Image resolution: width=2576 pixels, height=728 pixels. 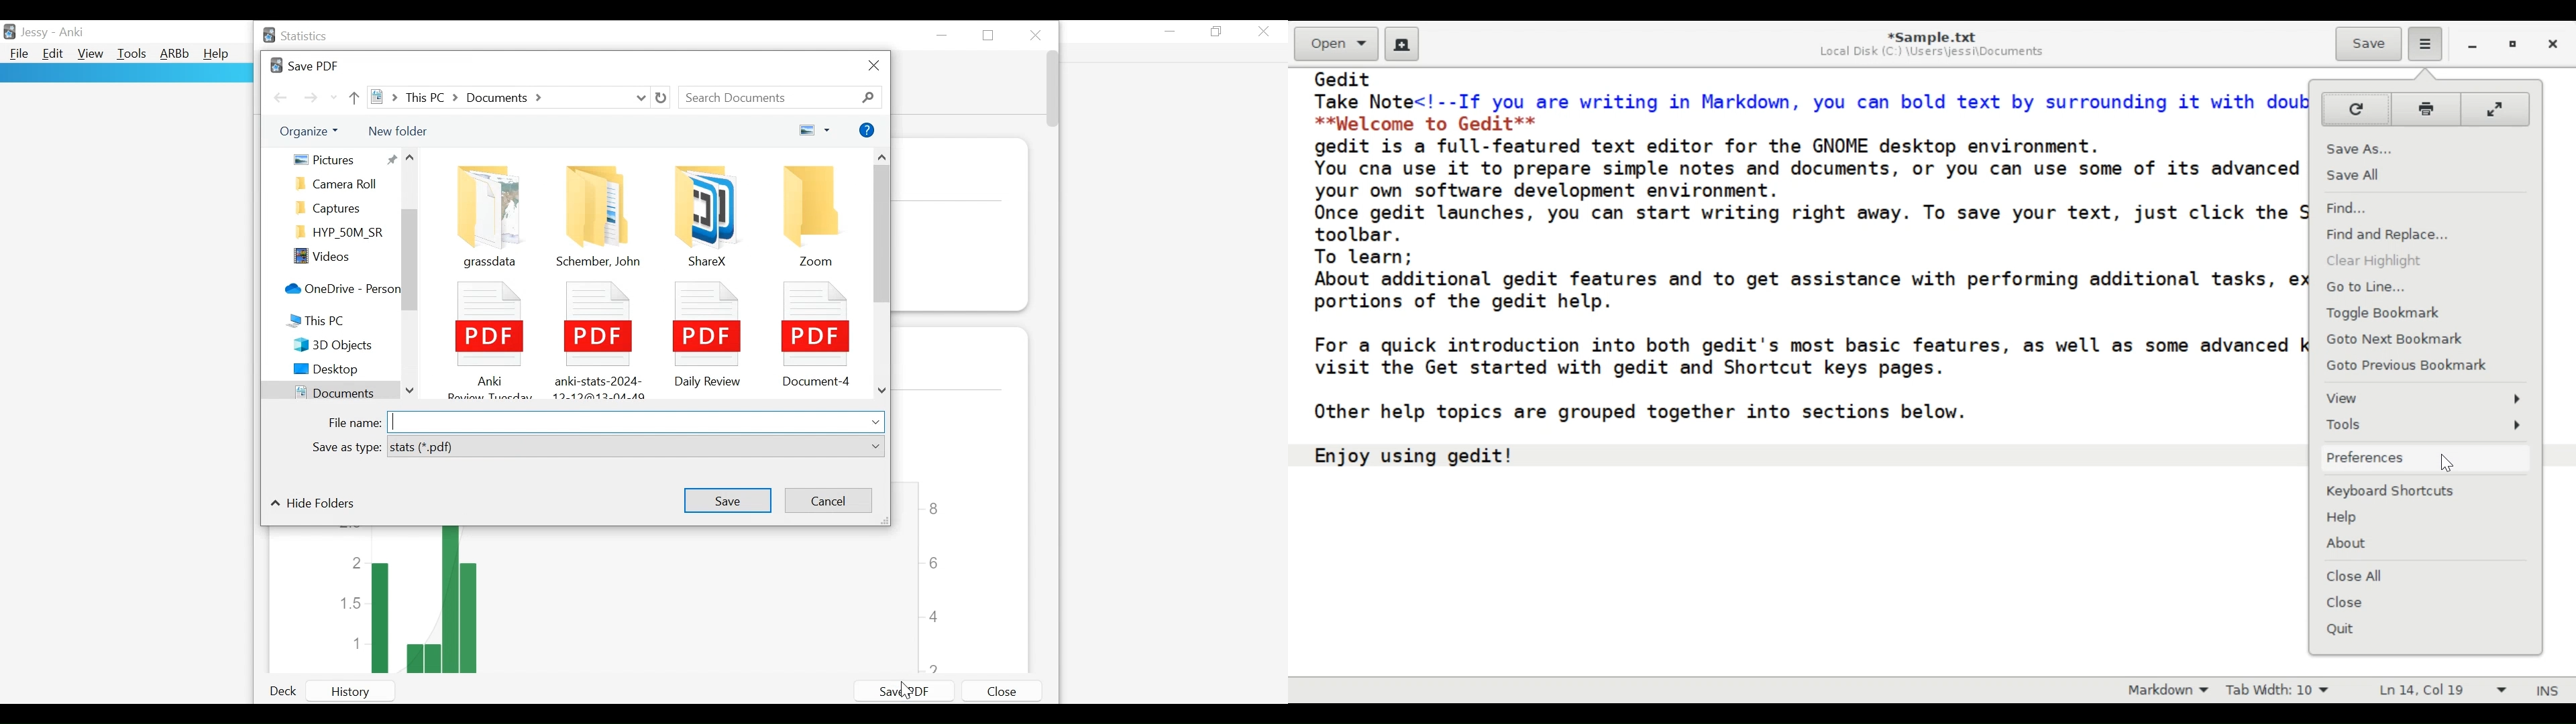 I want to click on Help, so click(x=219, y=54).